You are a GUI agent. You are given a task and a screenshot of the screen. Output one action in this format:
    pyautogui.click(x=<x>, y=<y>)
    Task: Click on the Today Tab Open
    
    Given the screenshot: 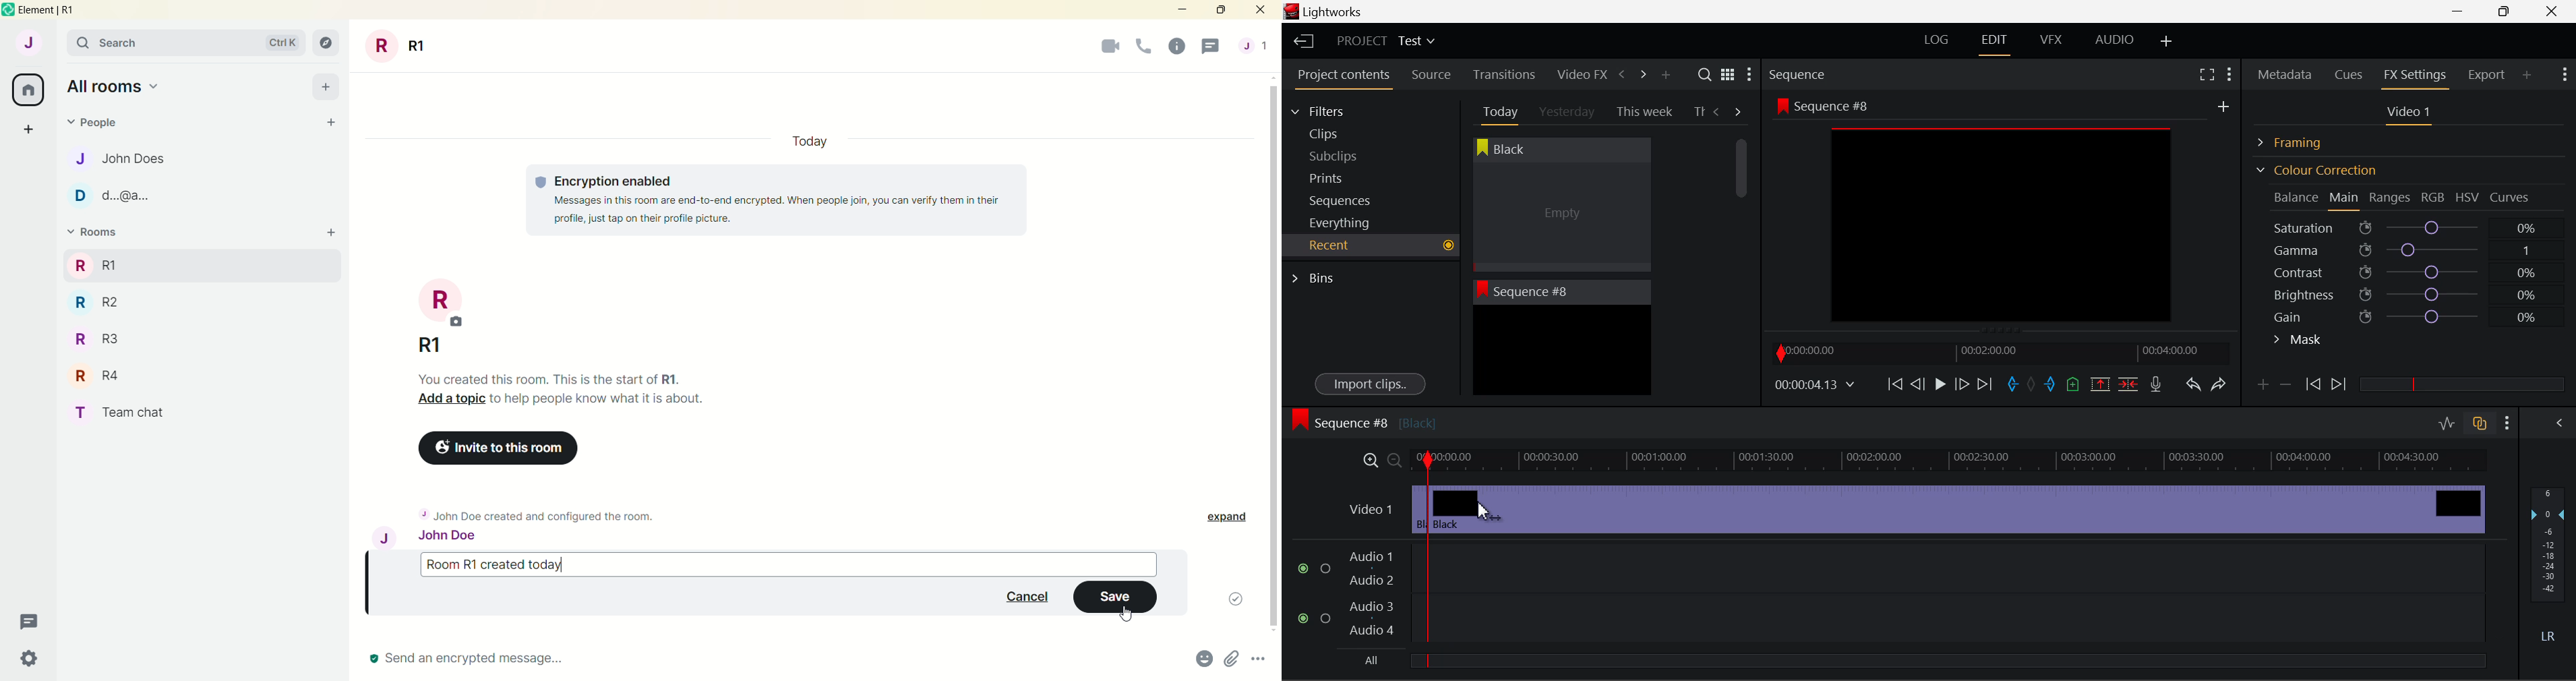 What is the action you would take?
    pyautogui.click(x=1497, y=111)
    